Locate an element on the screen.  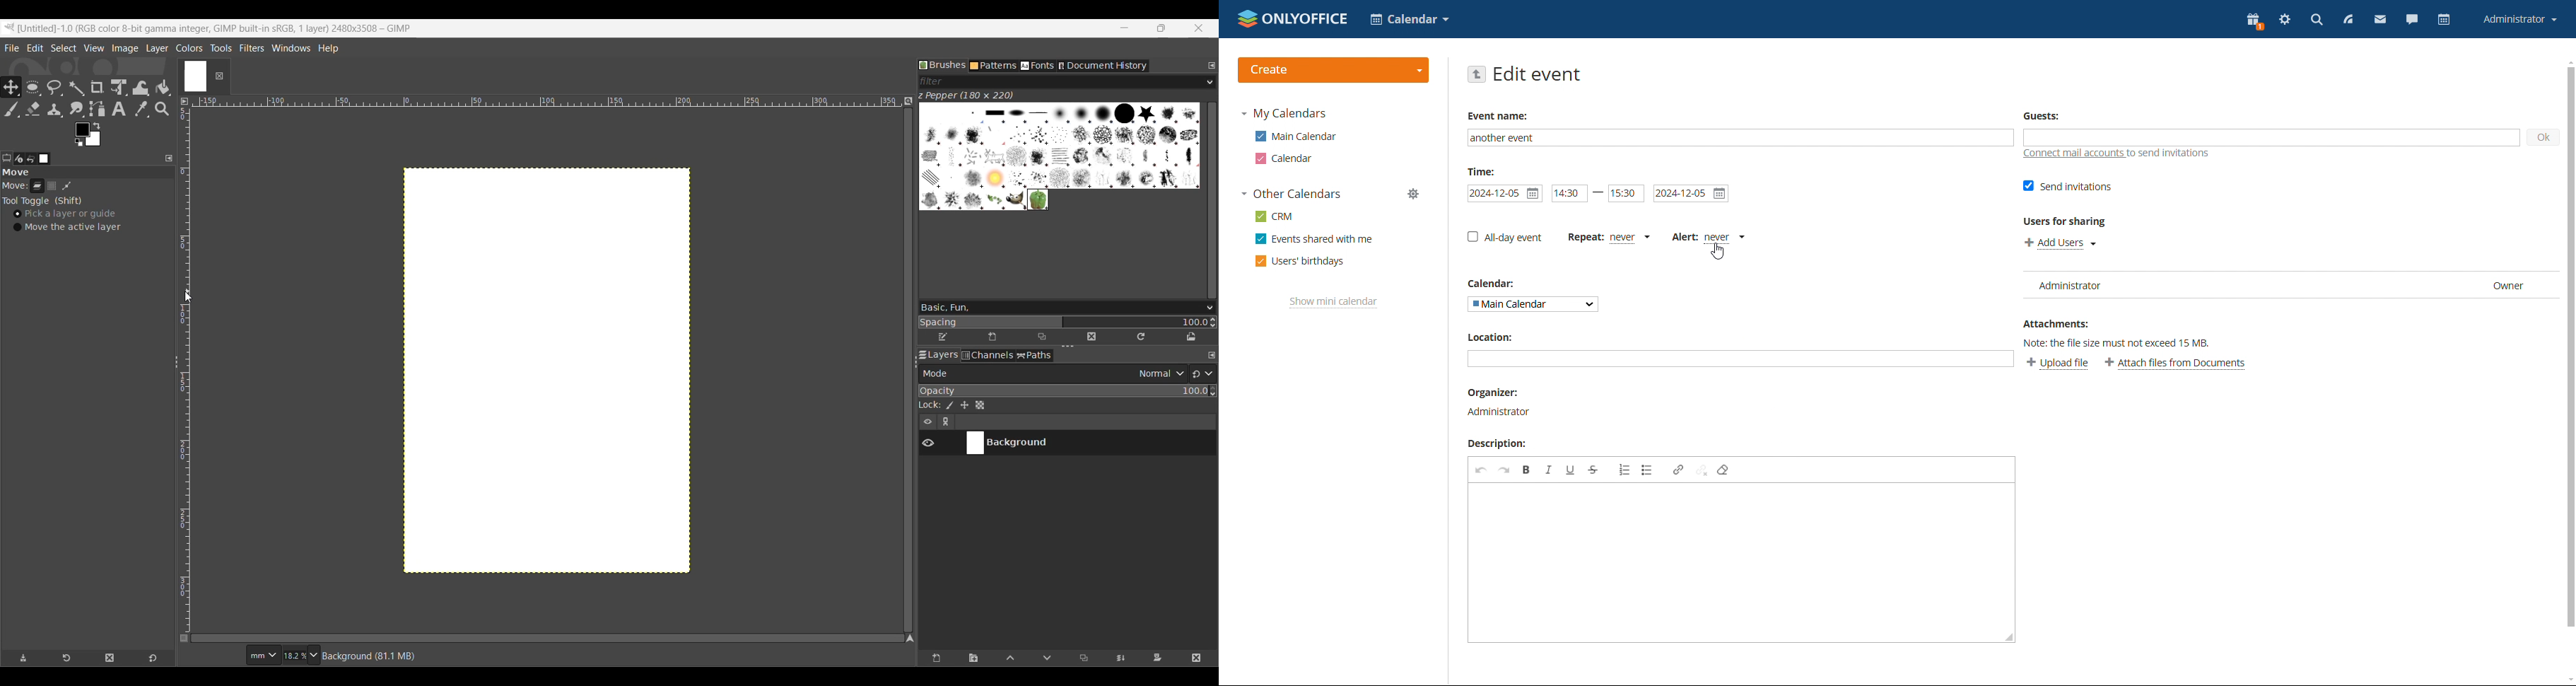
Layer settings is located at coordinates (938, 422).